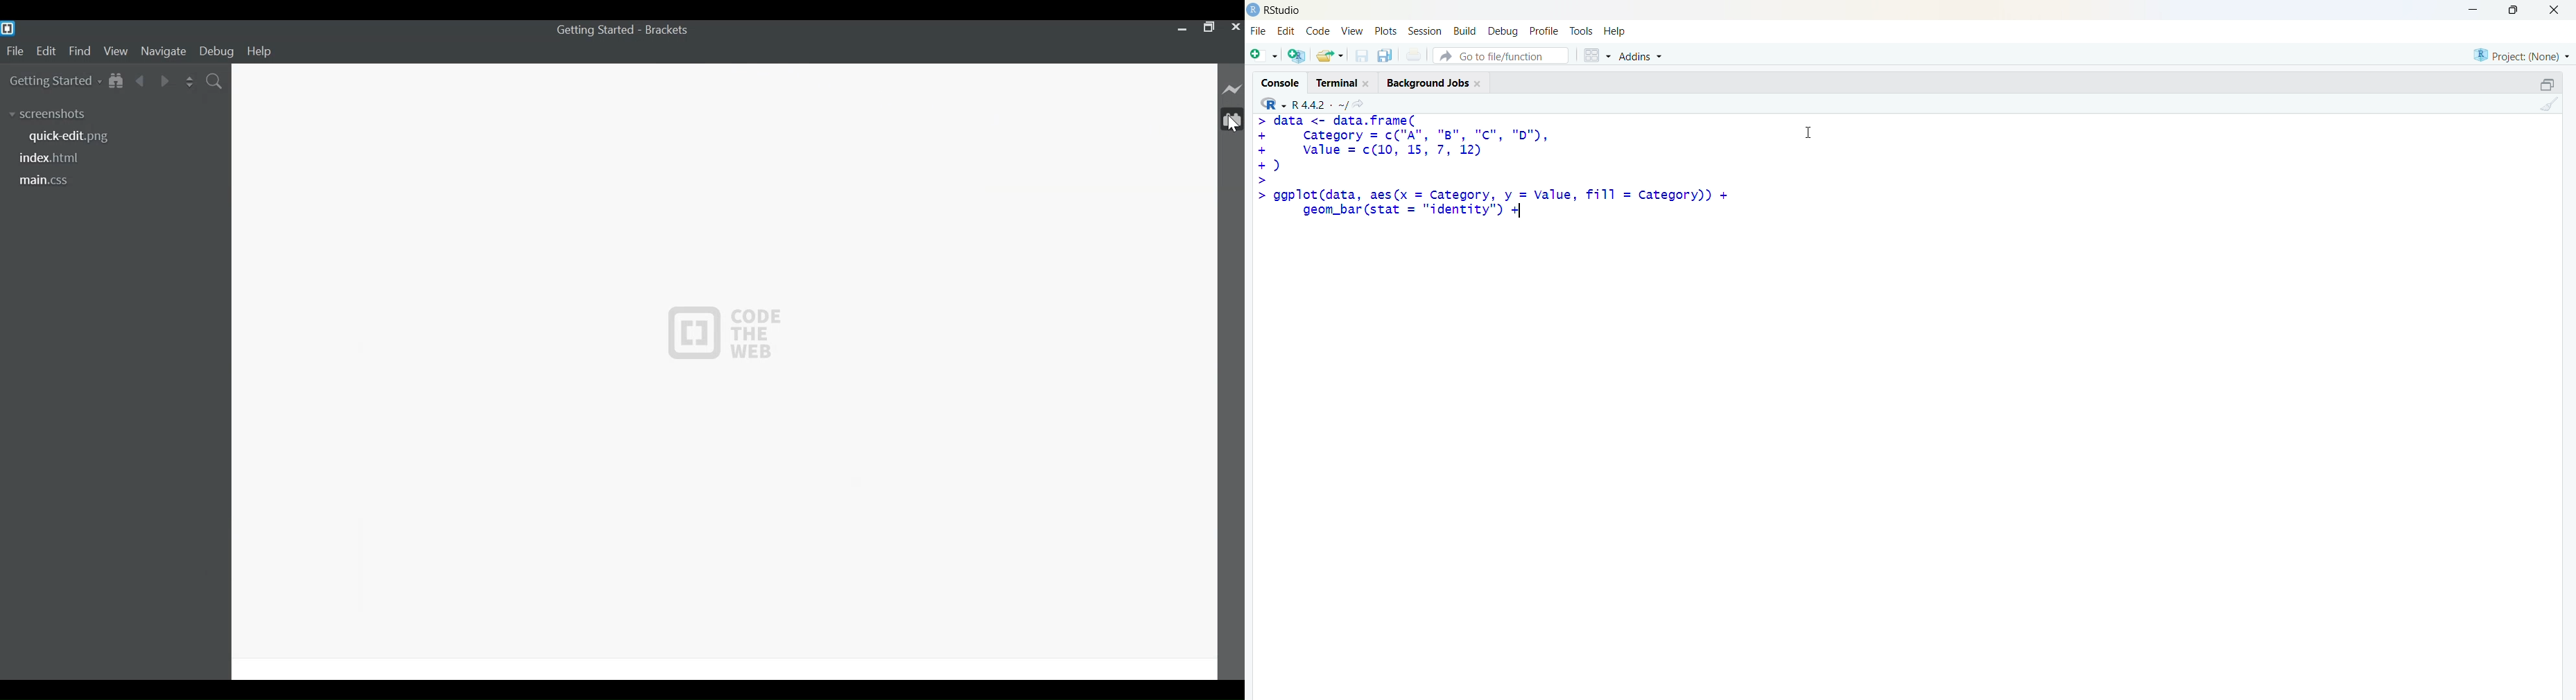  What do you see at coordinates (1296, 55) in the screenshot?
I see `create a project` at bounding box center [1296, 55].